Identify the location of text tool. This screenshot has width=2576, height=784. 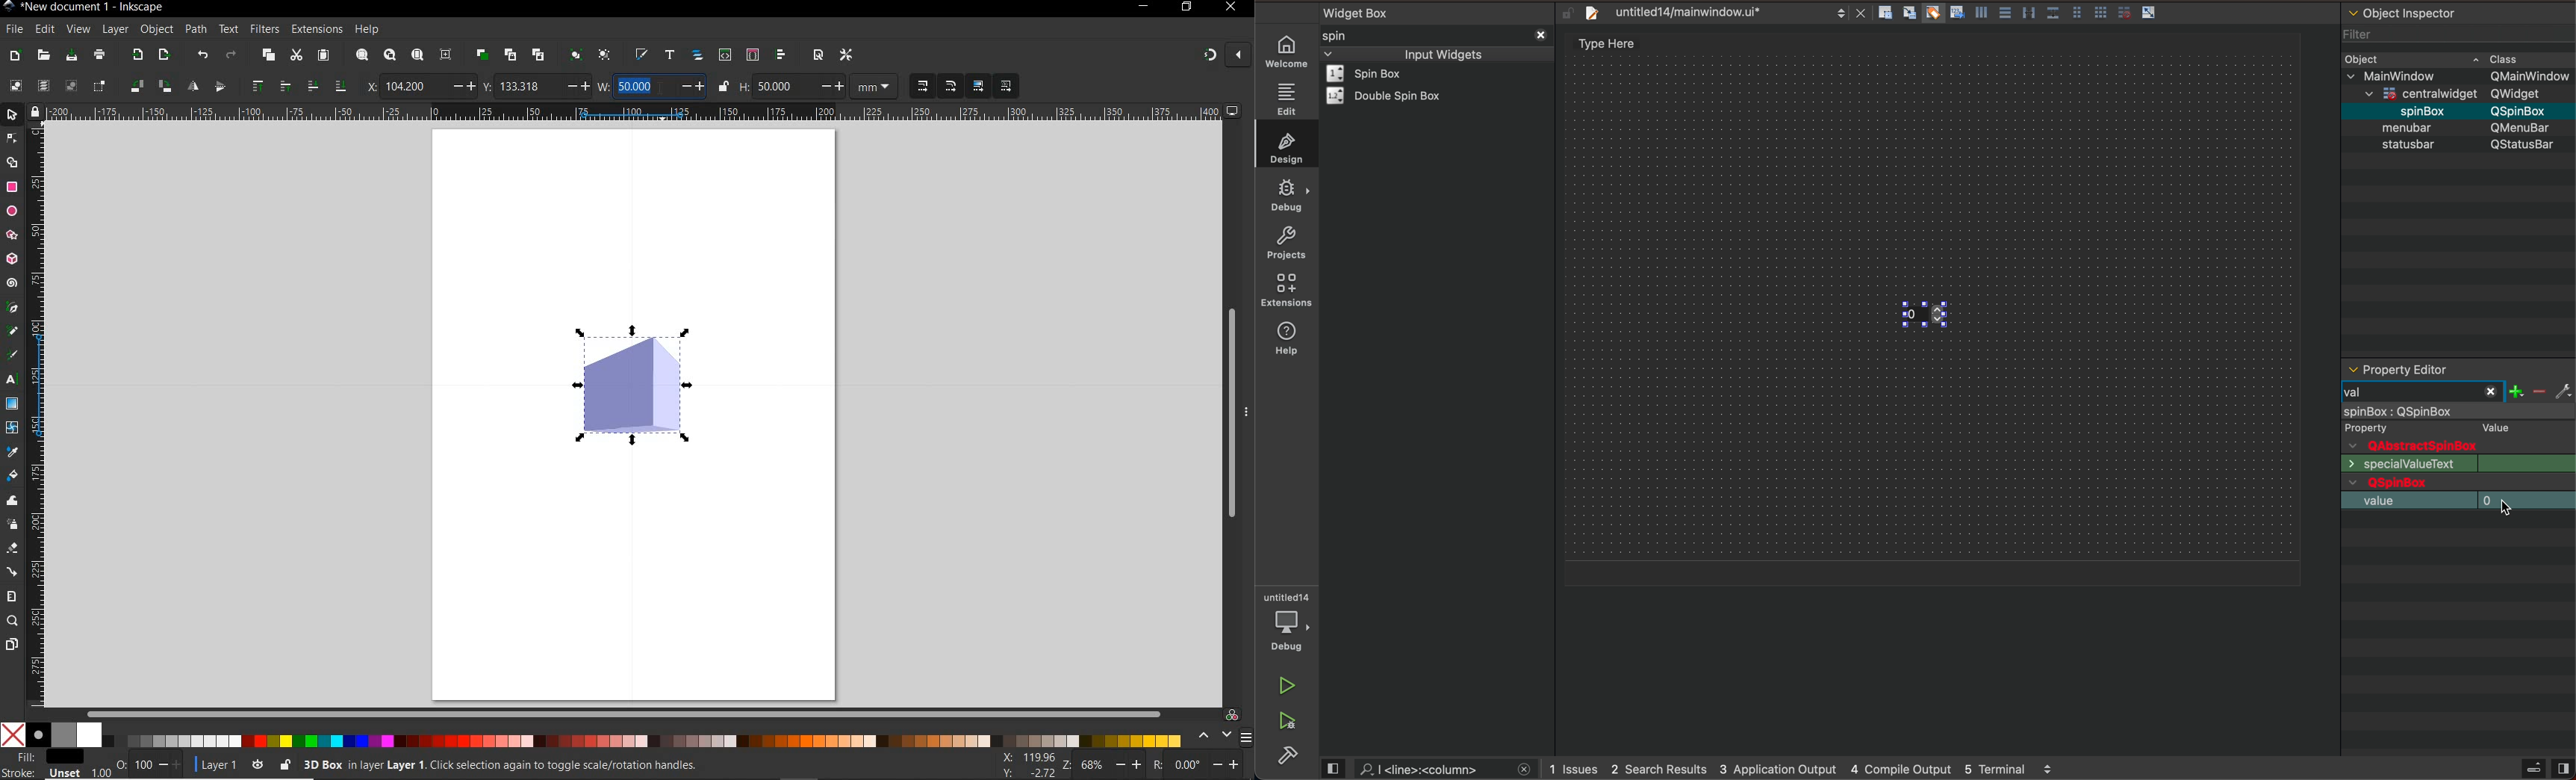
(11, 381).